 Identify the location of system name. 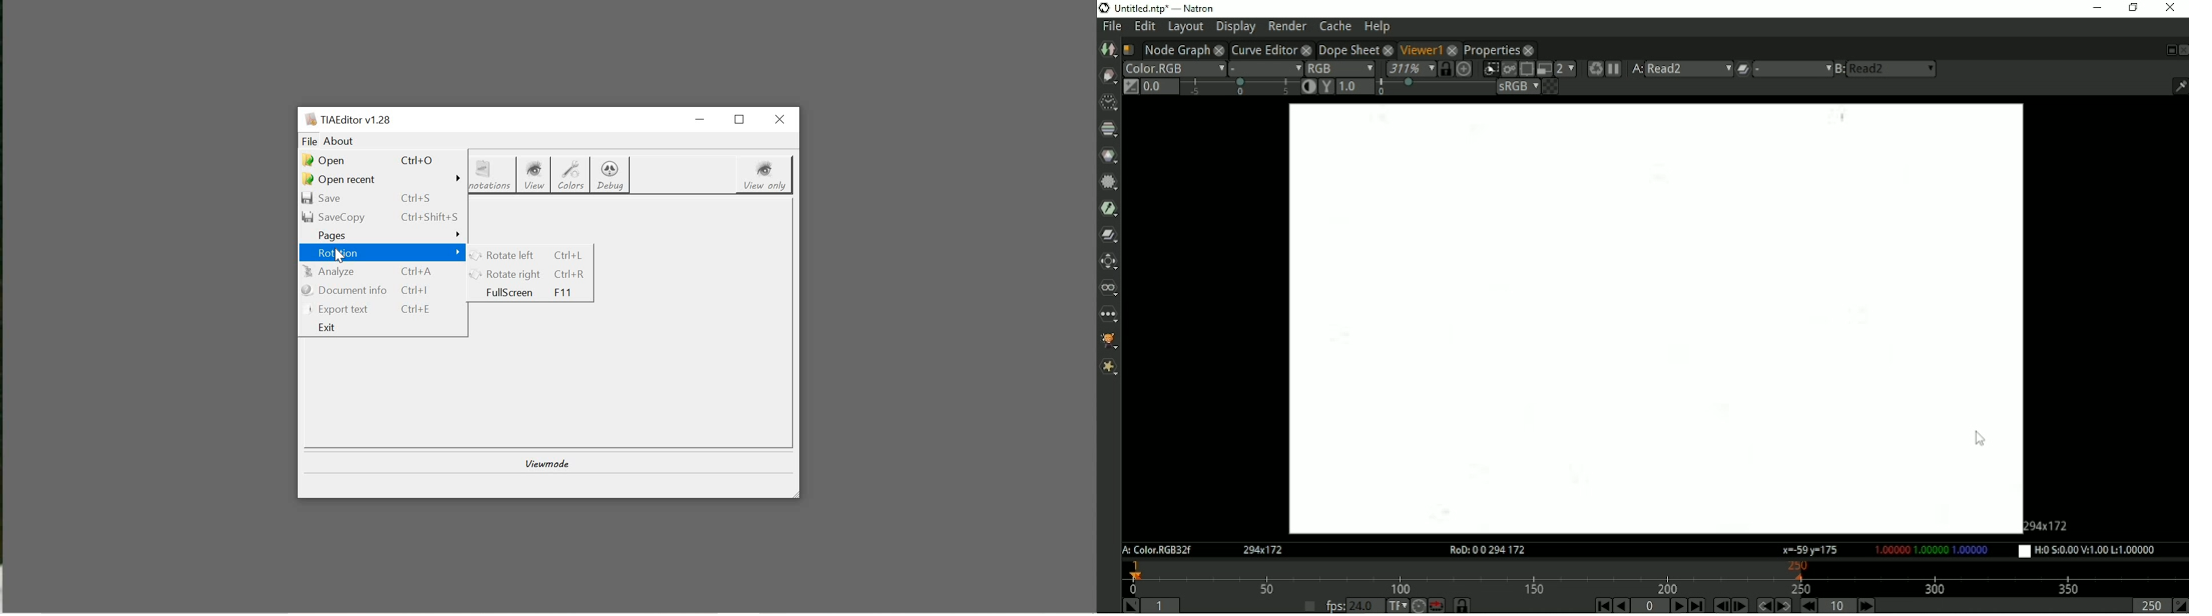
(347, 119).